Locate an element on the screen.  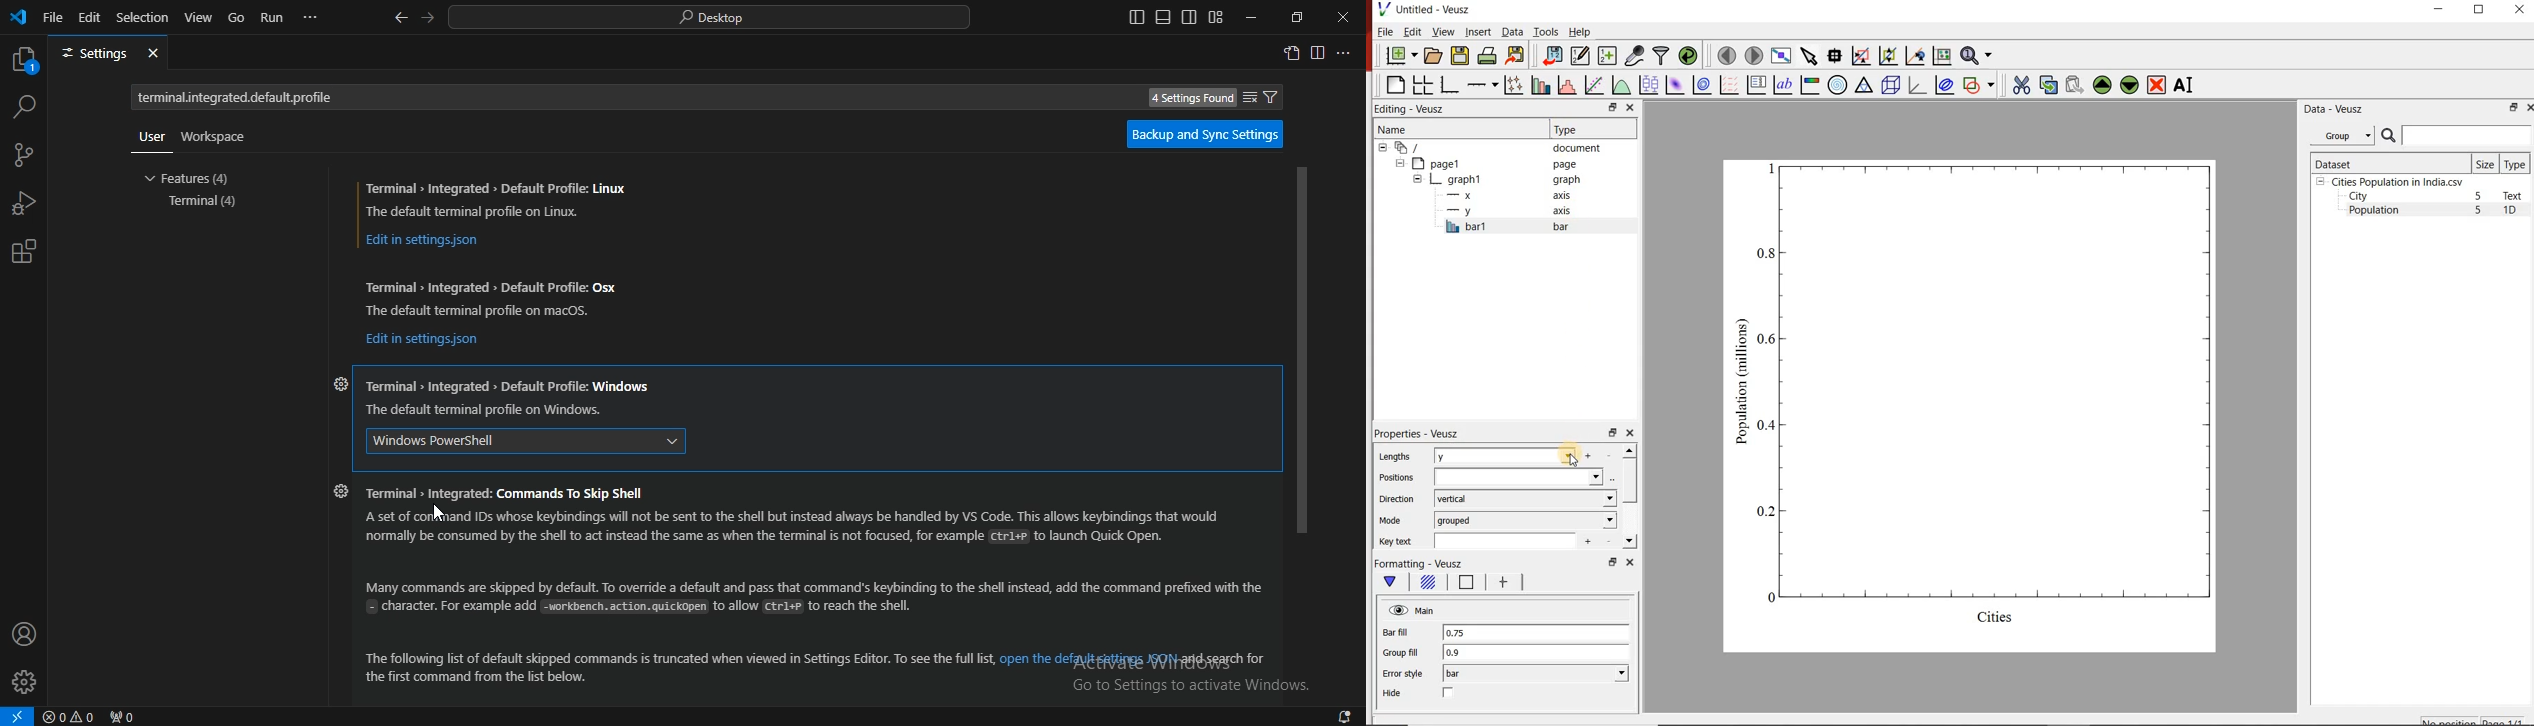
toggle secondary side bar is located at coordinates (1188, 16).